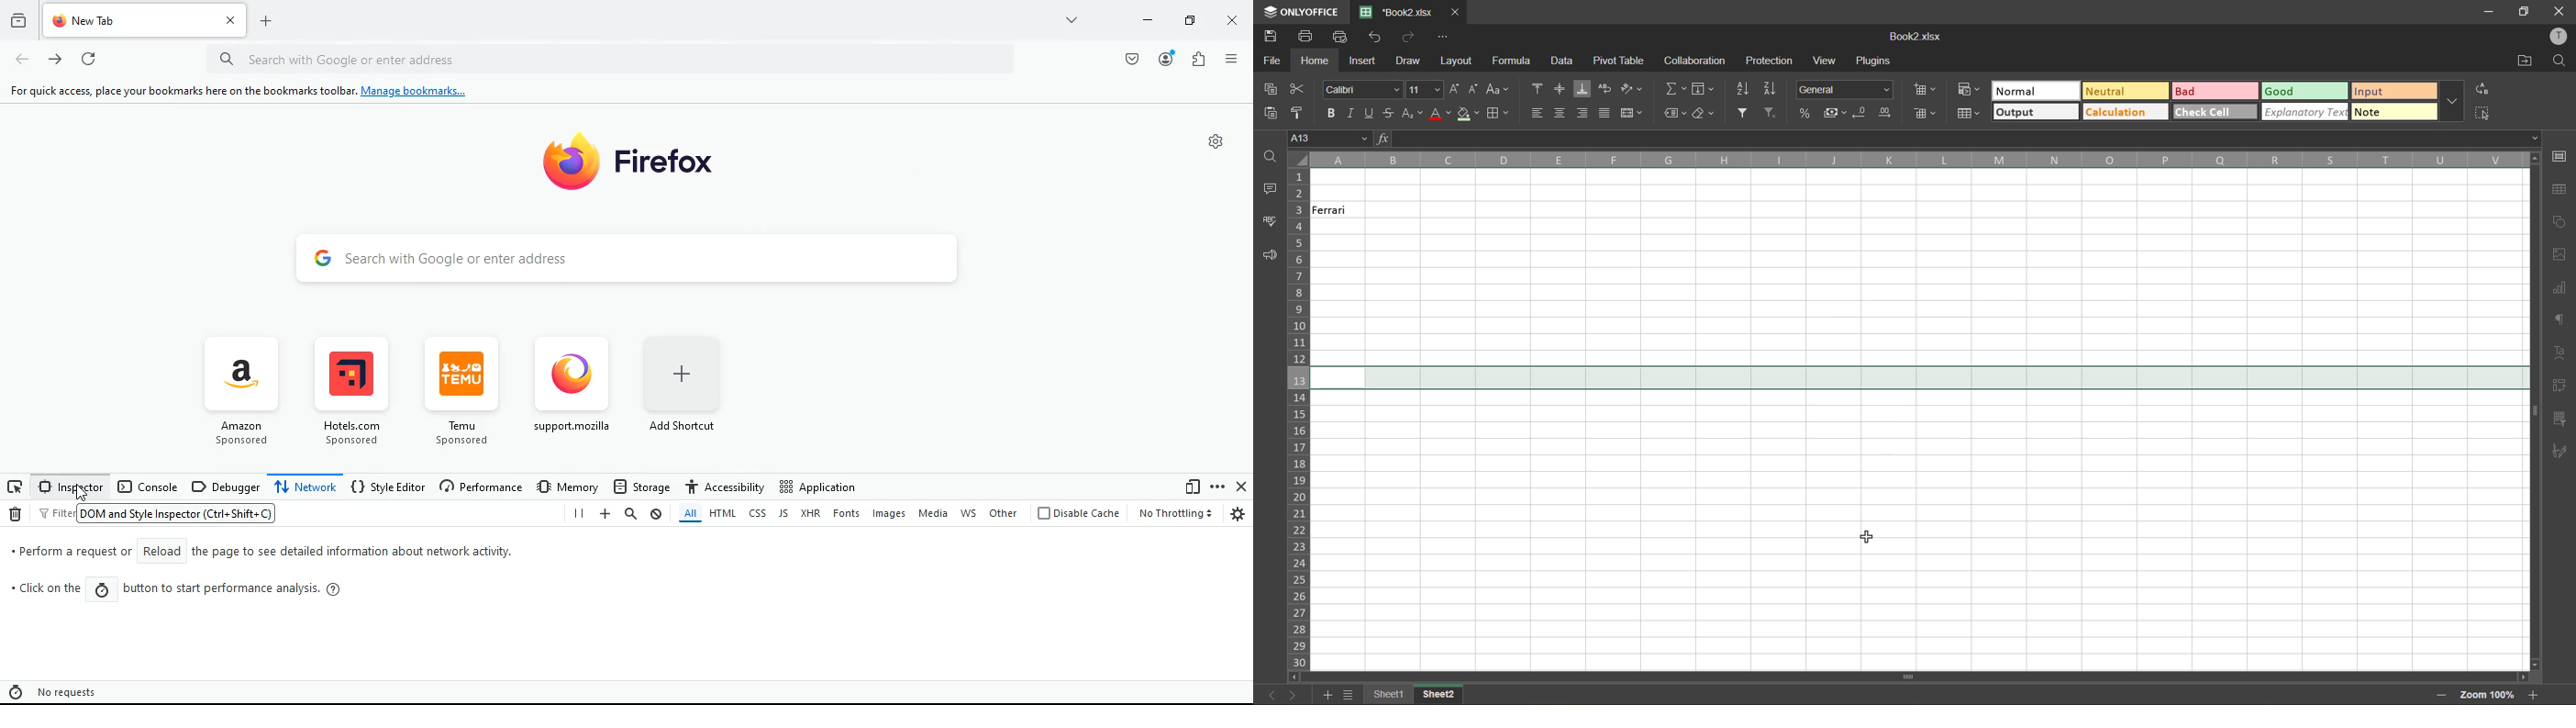 The image size is (2576, 728). I want to click on watch, so click(103, 591).